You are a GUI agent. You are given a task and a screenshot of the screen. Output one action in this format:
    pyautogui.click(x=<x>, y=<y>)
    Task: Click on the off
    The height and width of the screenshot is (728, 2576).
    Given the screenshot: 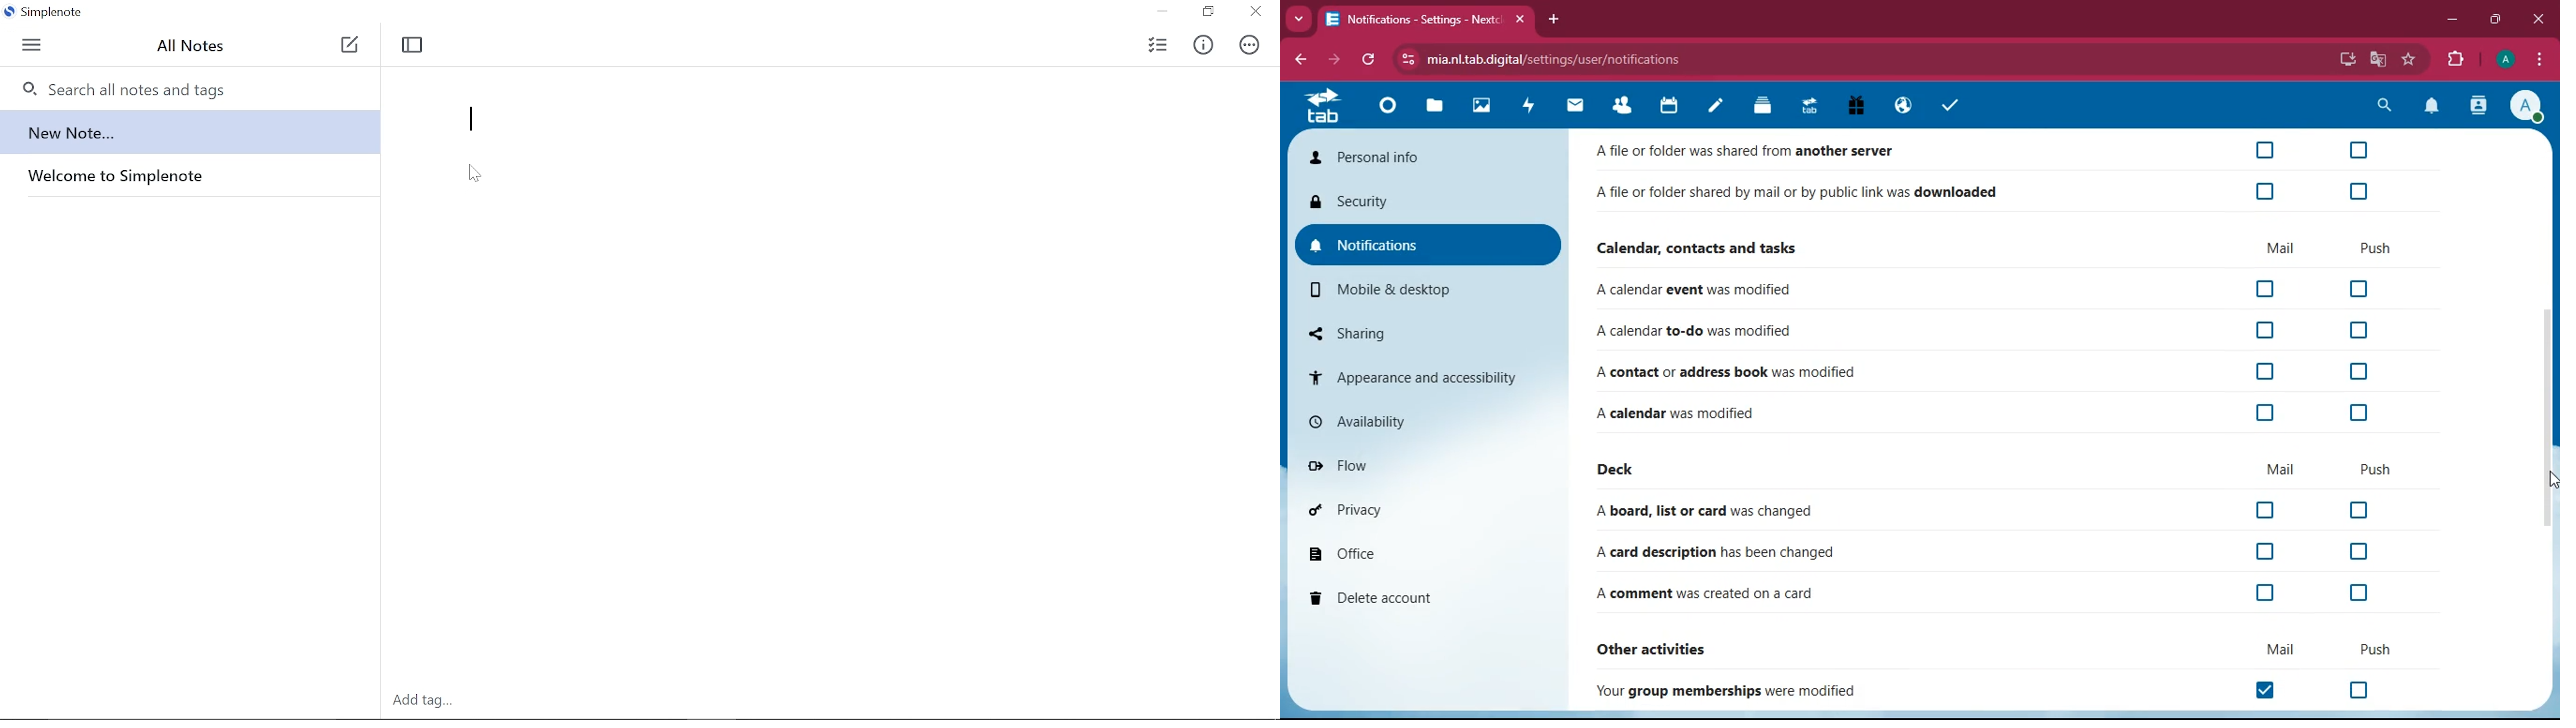 What is the action you would take?
    pyautogui.click(x=2265, y=150)
    